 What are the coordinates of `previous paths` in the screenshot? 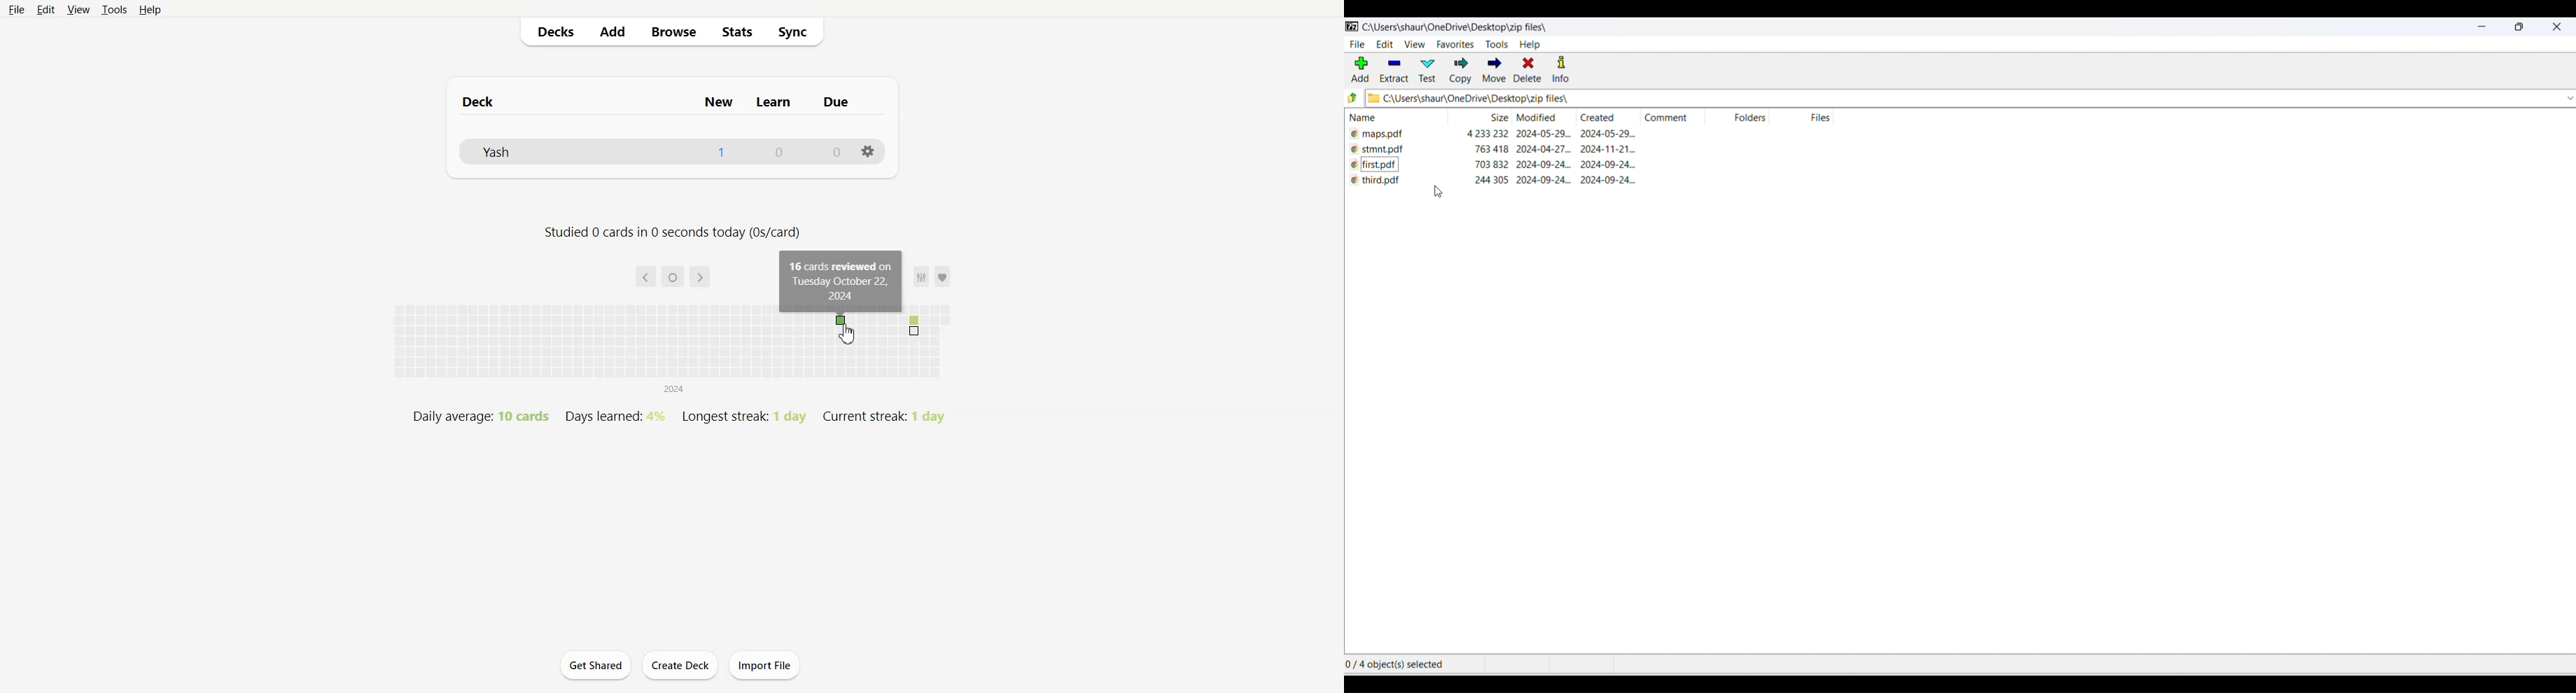 It's located at (1352, 98).